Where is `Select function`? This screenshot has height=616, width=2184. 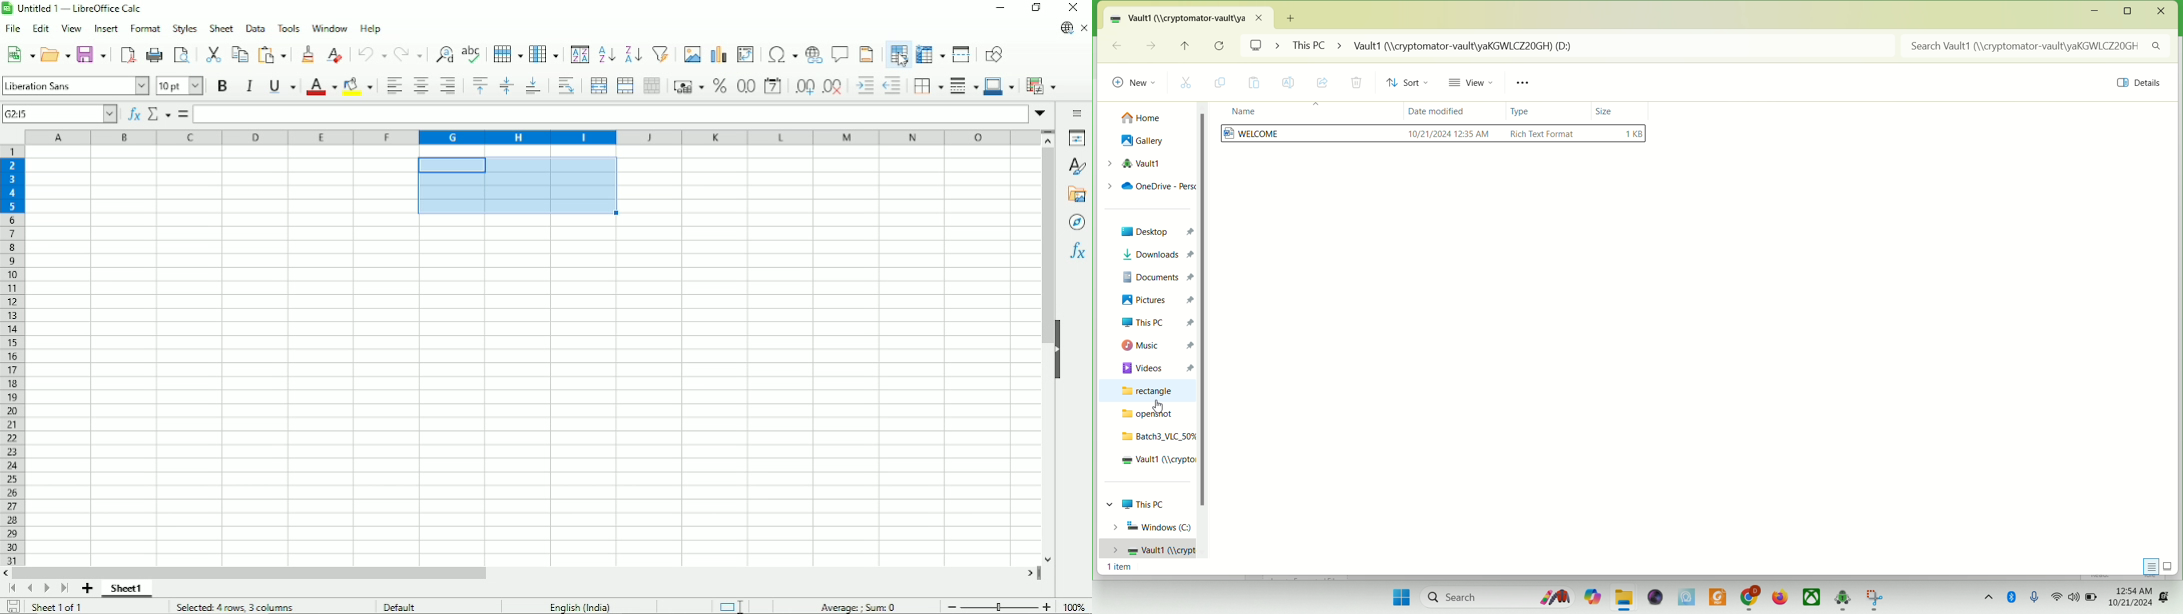
Select function is located at coordinates (159, 114).